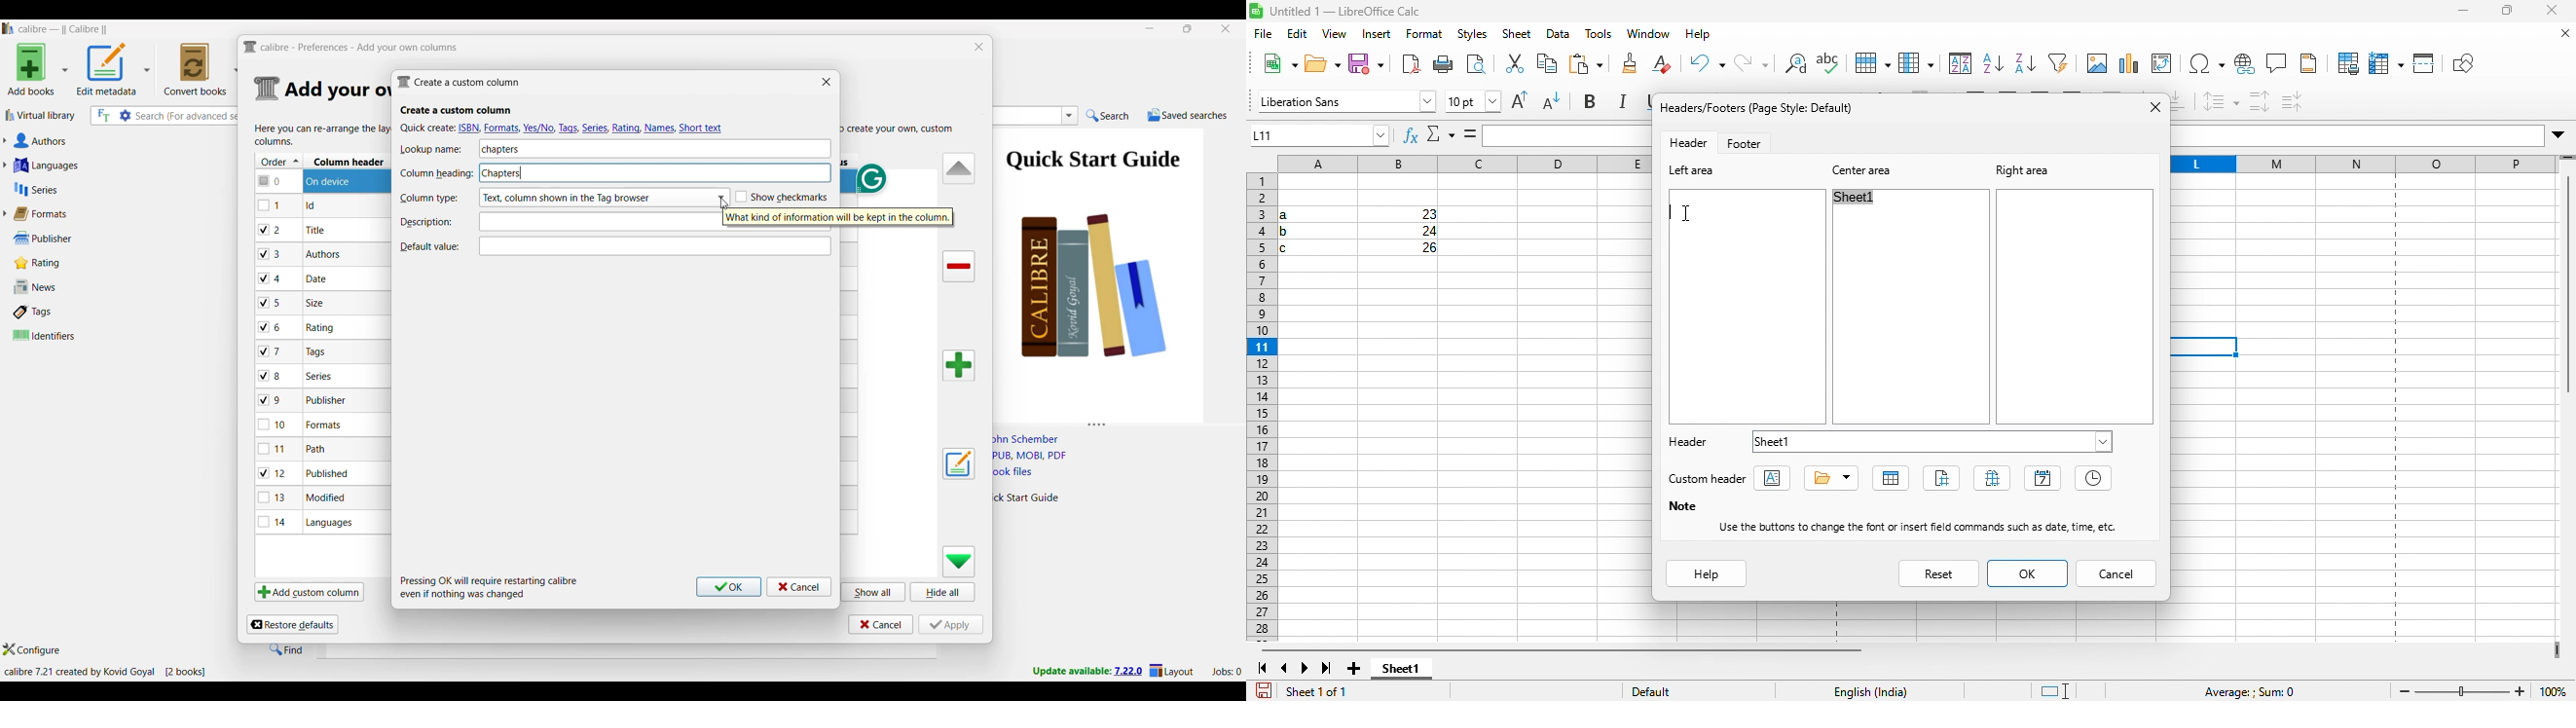  Describe the element at coordinates (8, 29) in the screenshot. I see `Software logo` at that location.